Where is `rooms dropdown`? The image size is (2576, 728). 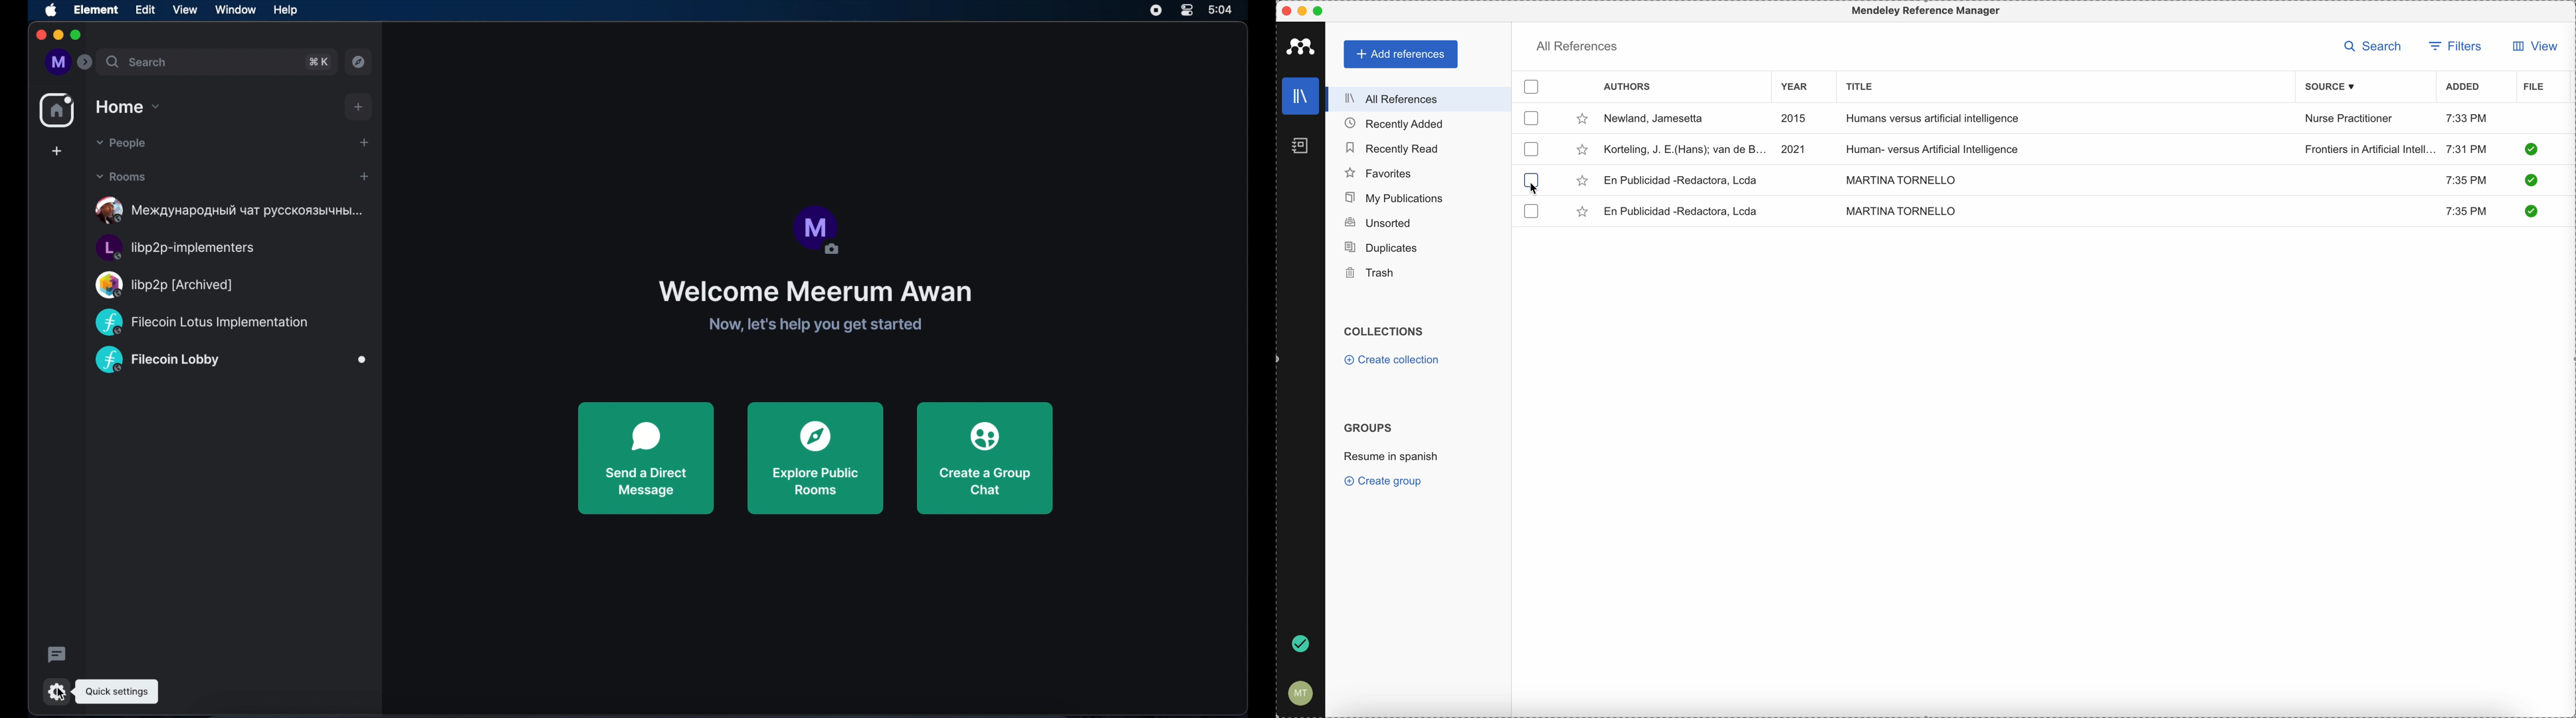 rooms dropdown is located at coordinates (122, 177).